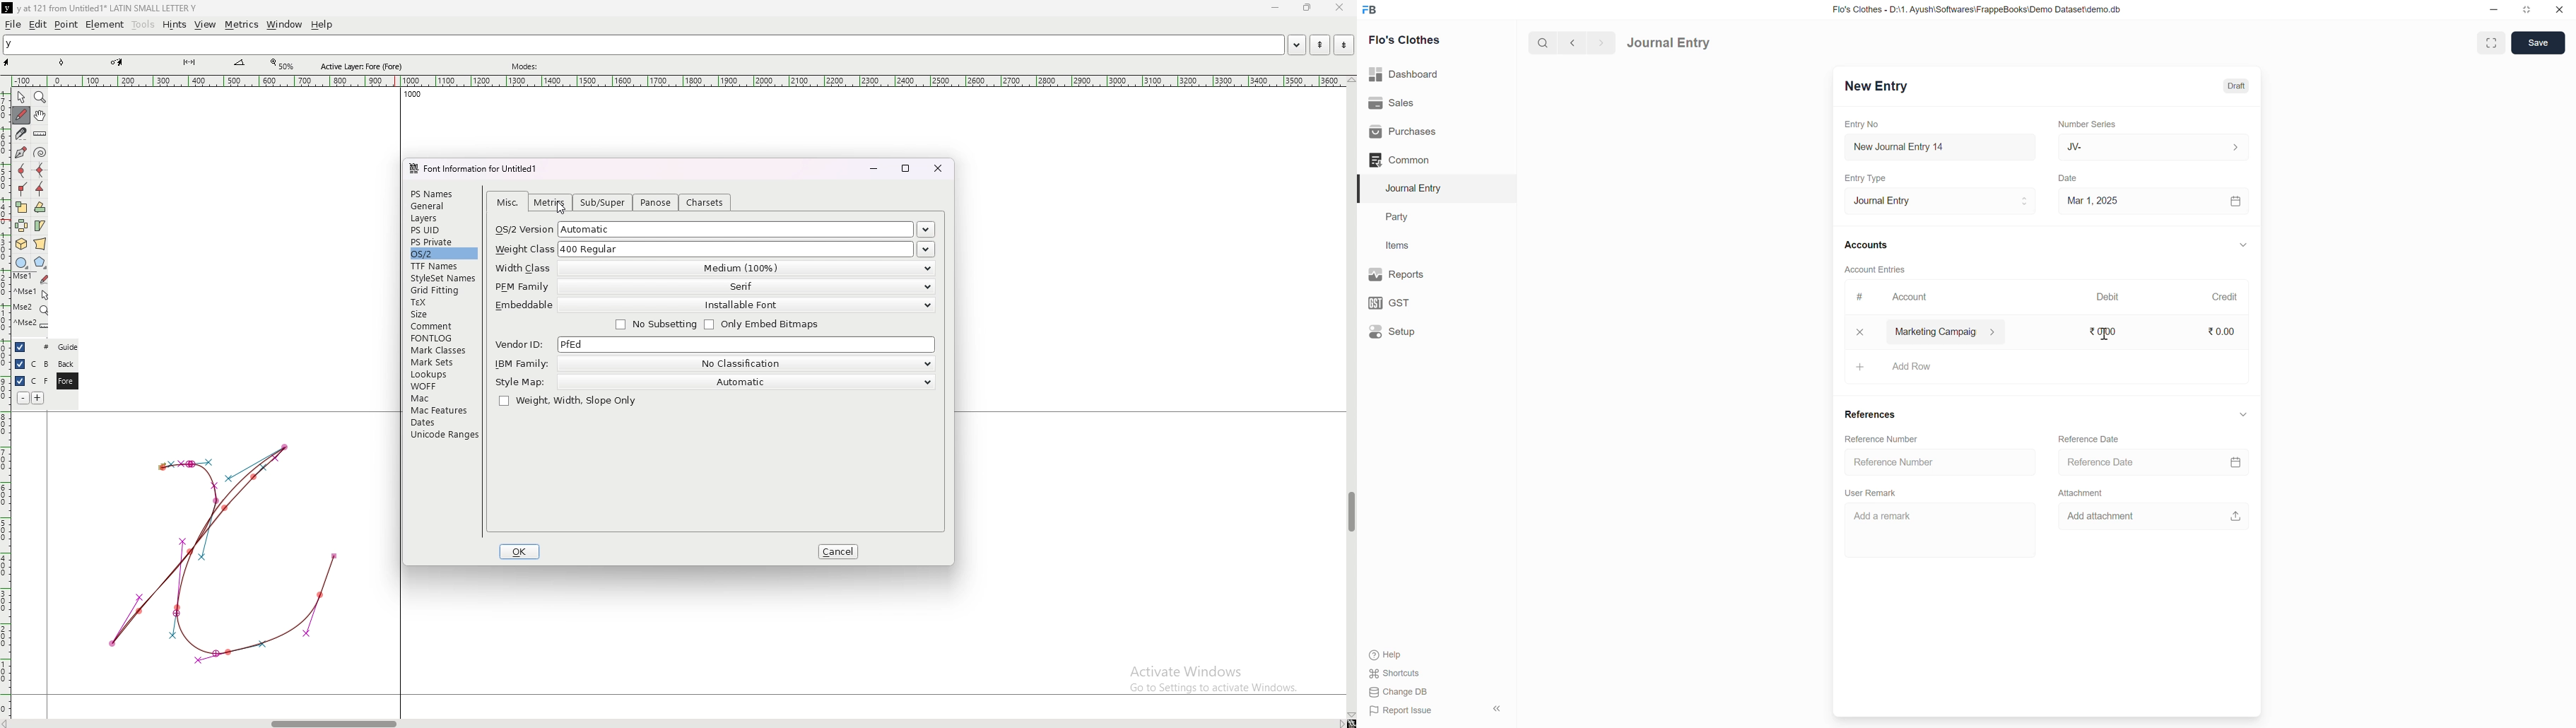  Describe the element at coordinates (22, 189) in the screenshot. I see `add a corner point` at that location.